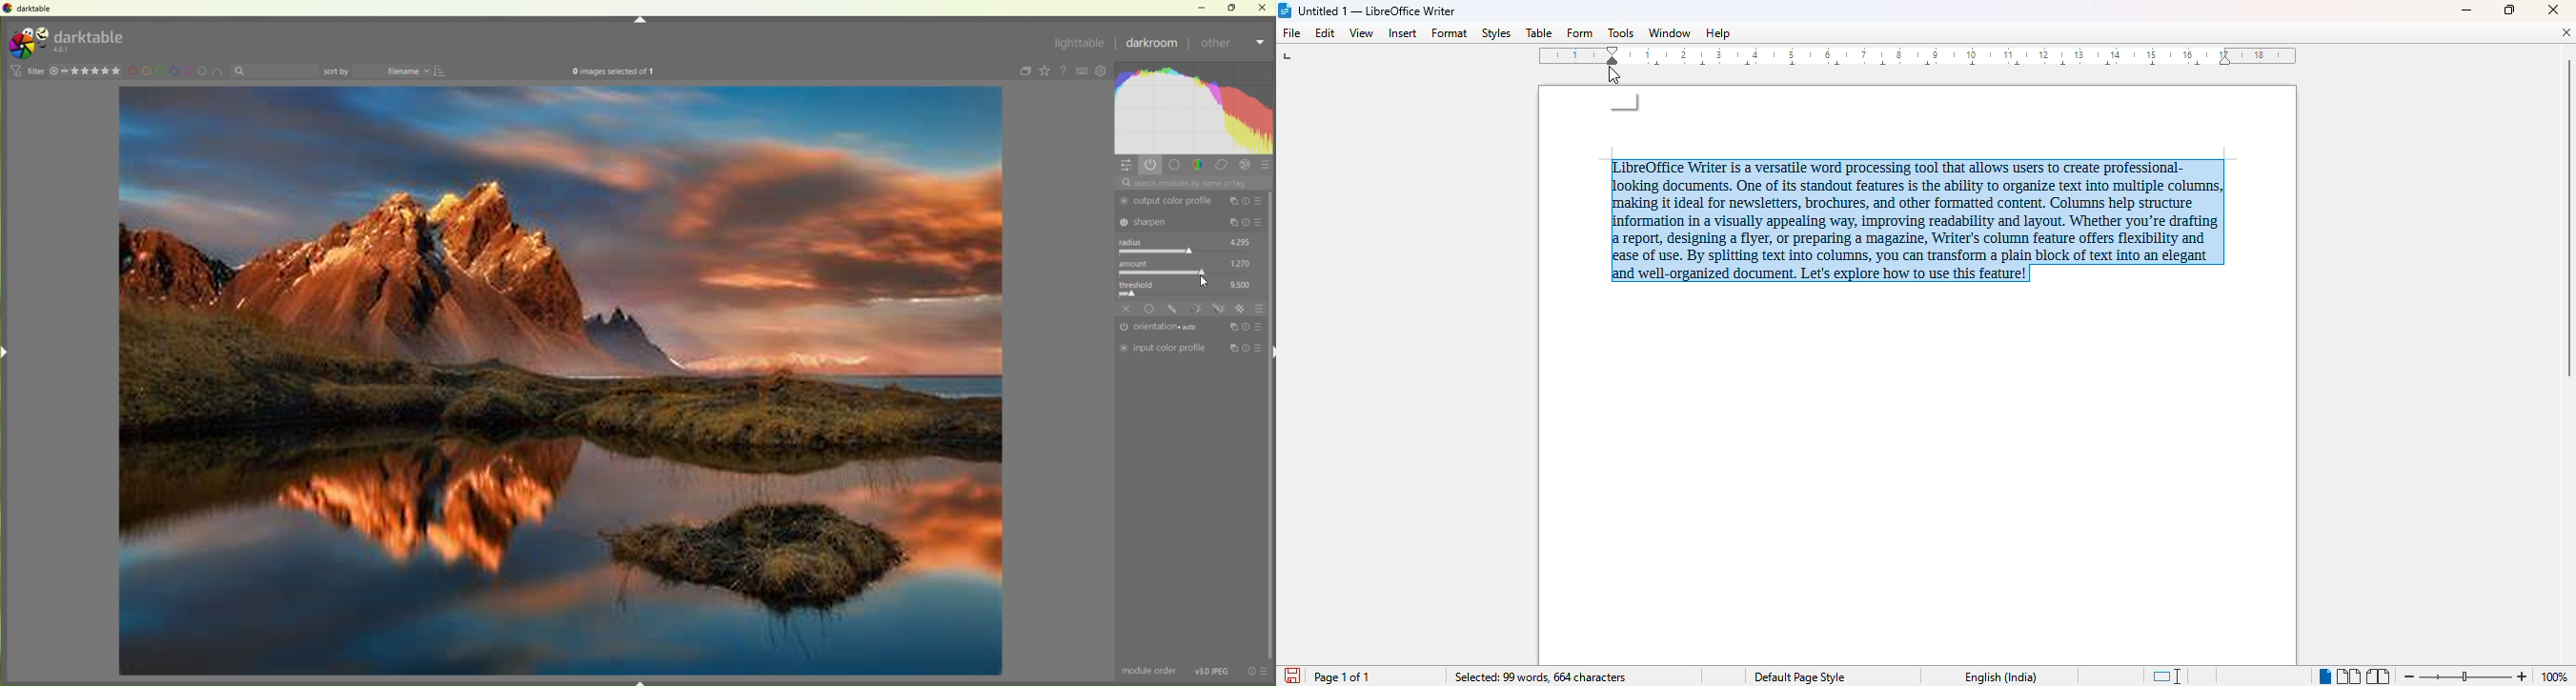  I want to click on show only active modules, so click(1153, 165).